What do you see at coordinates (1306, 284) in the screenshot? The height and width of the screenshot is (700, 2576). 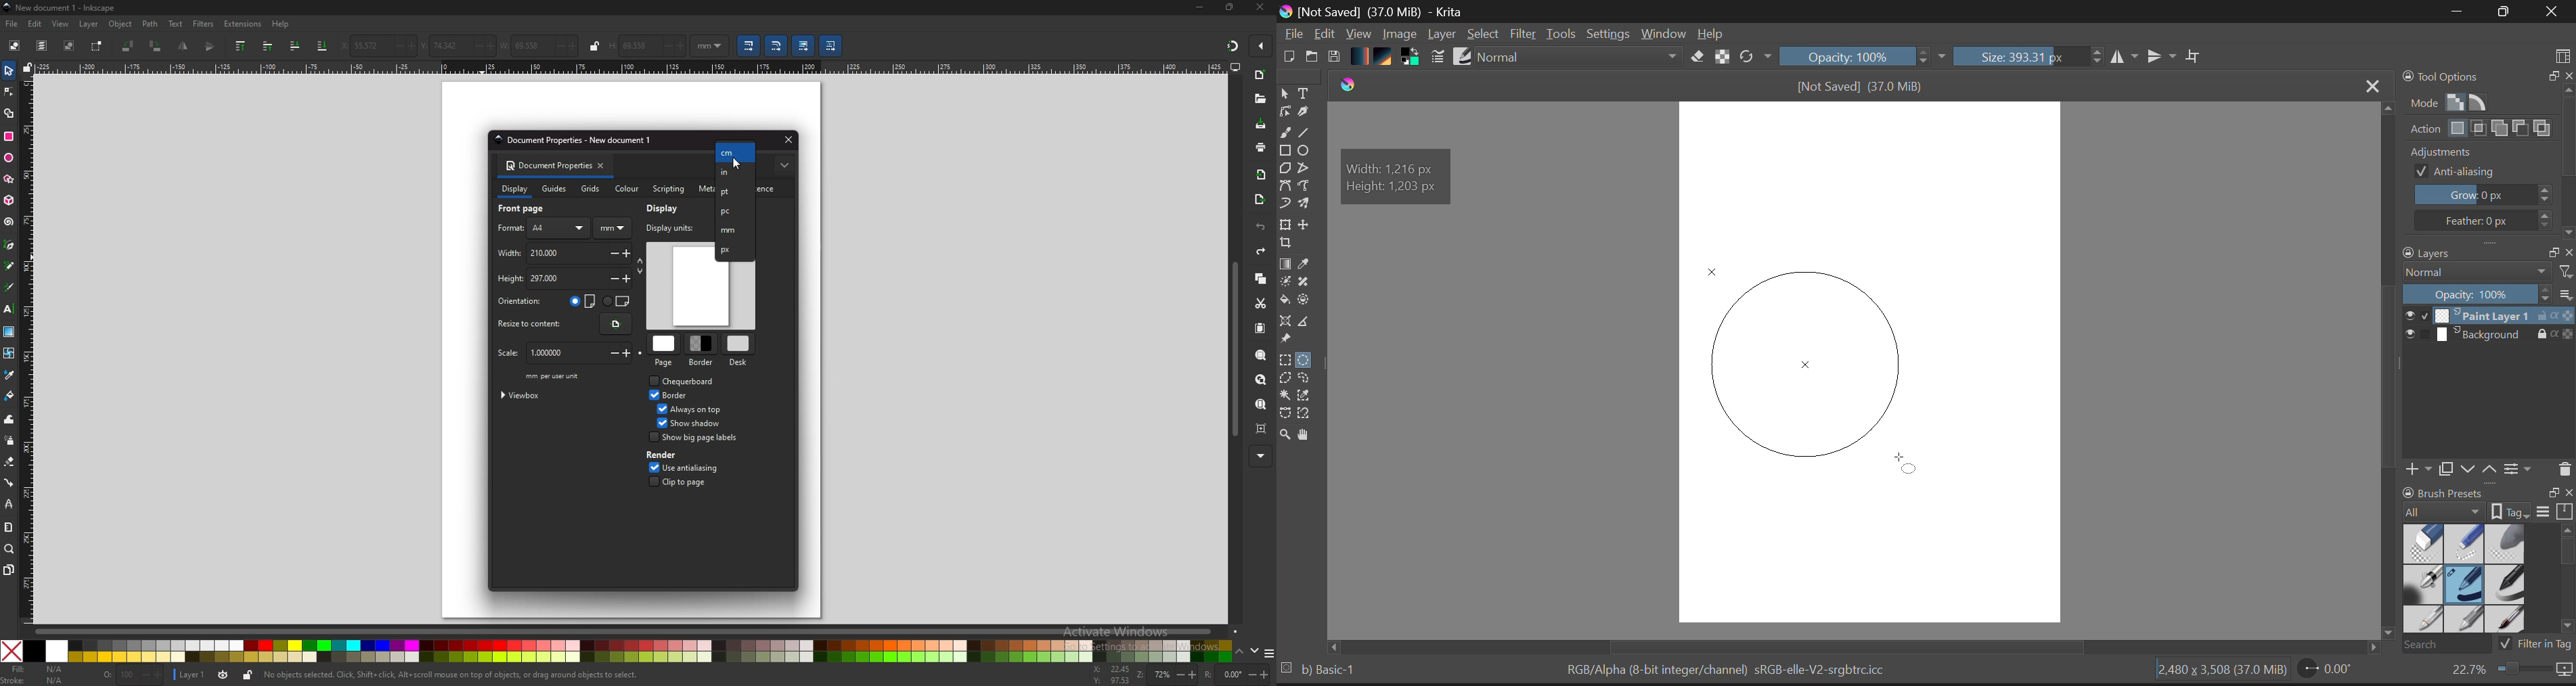 I see `Smart Patch Tool` at bounding box center [1306, 284].